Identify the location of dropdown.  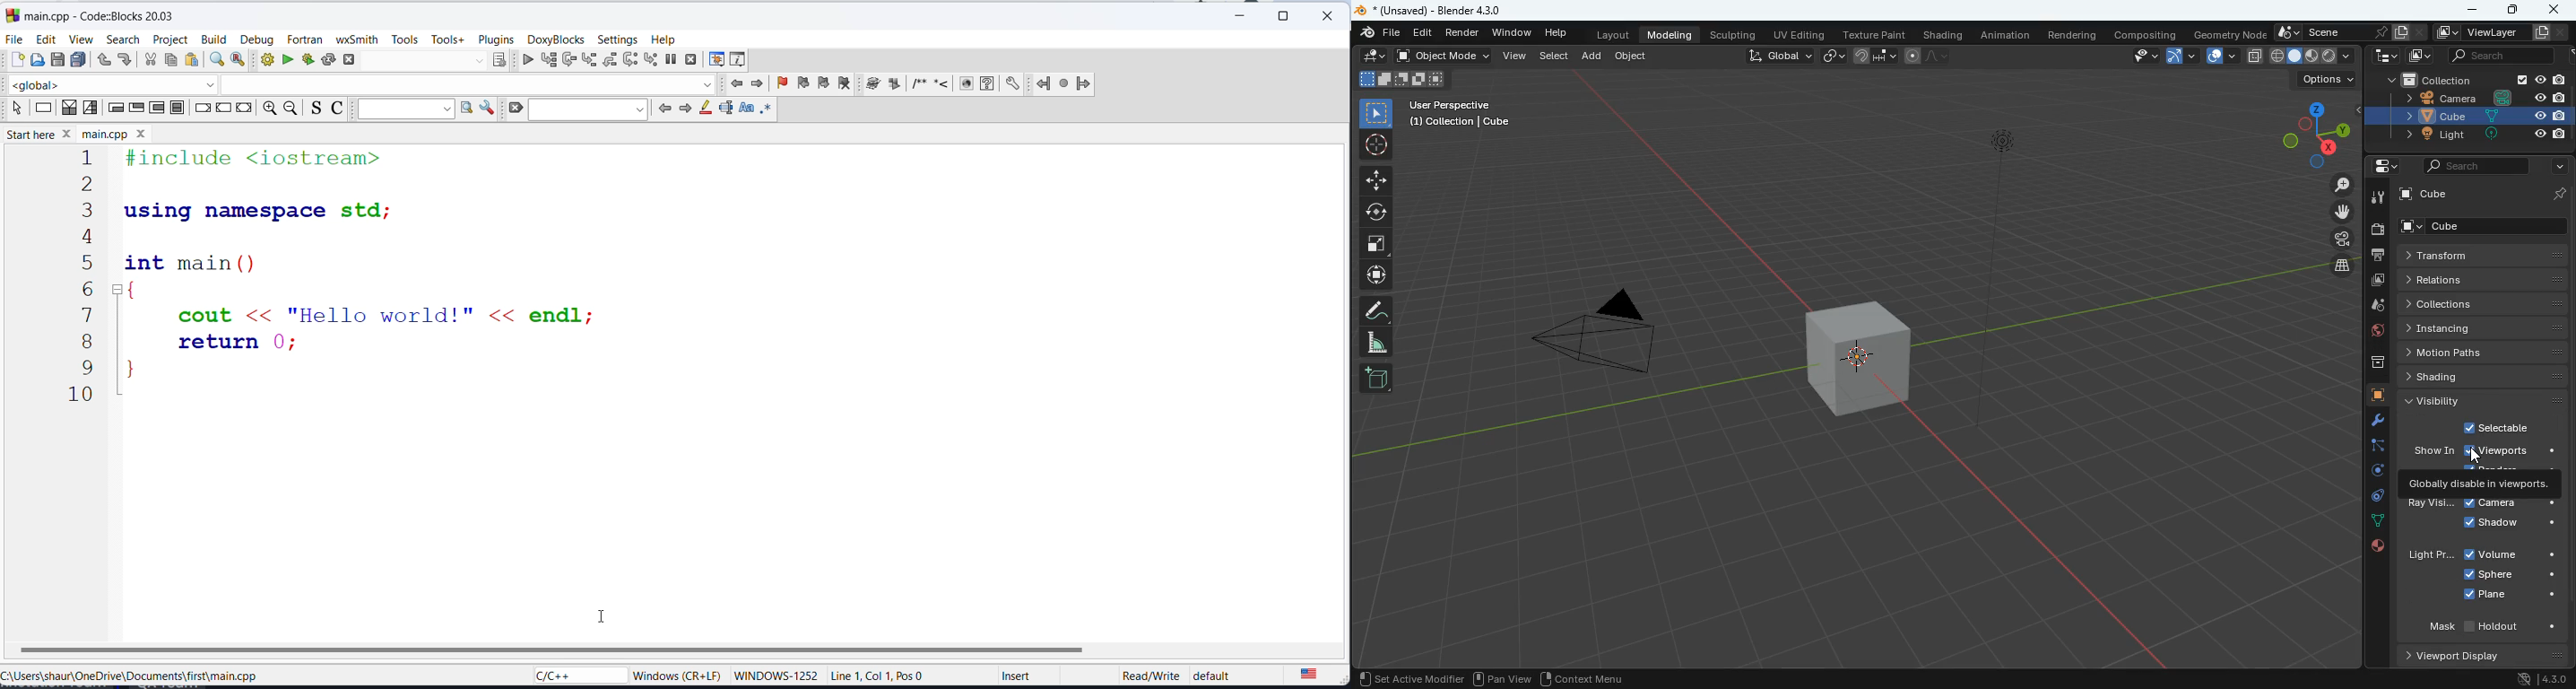
(479, 61).